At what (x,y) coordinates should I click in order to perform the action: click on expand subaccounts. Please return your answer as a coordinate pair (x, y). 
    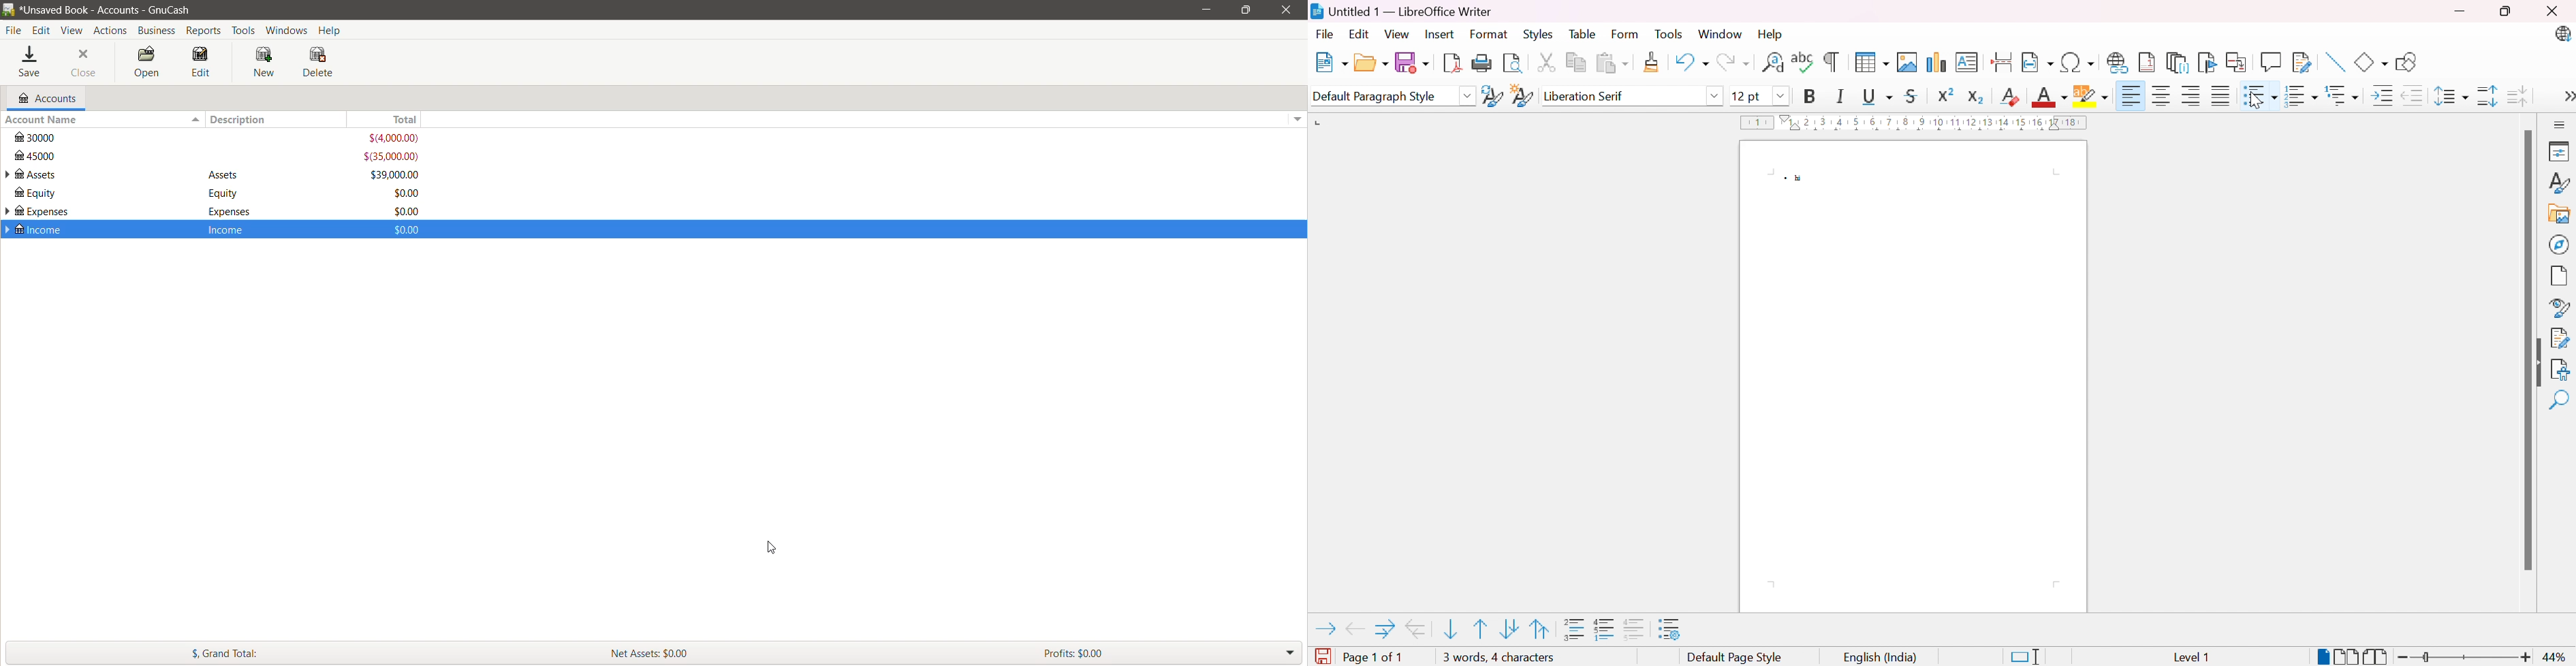
    Looking at the image, I should click on (8, 229).